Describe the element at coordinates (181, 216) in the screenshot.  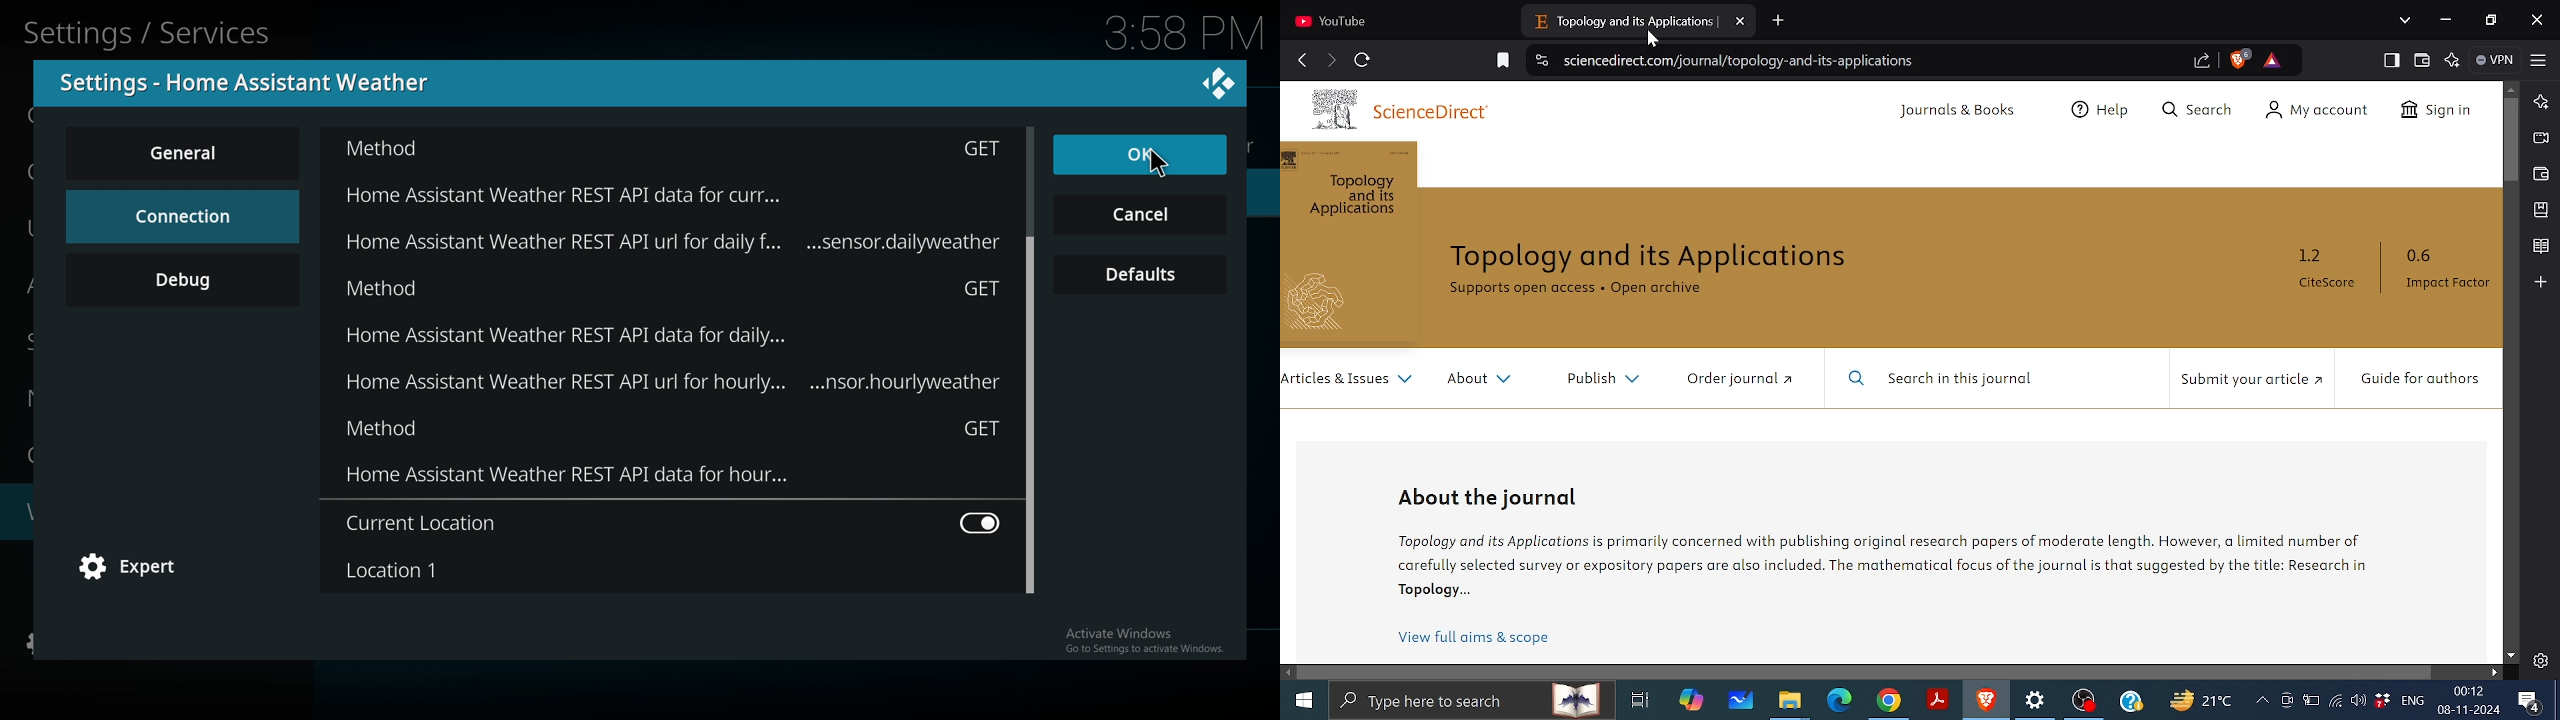
I see `connection` at that location.